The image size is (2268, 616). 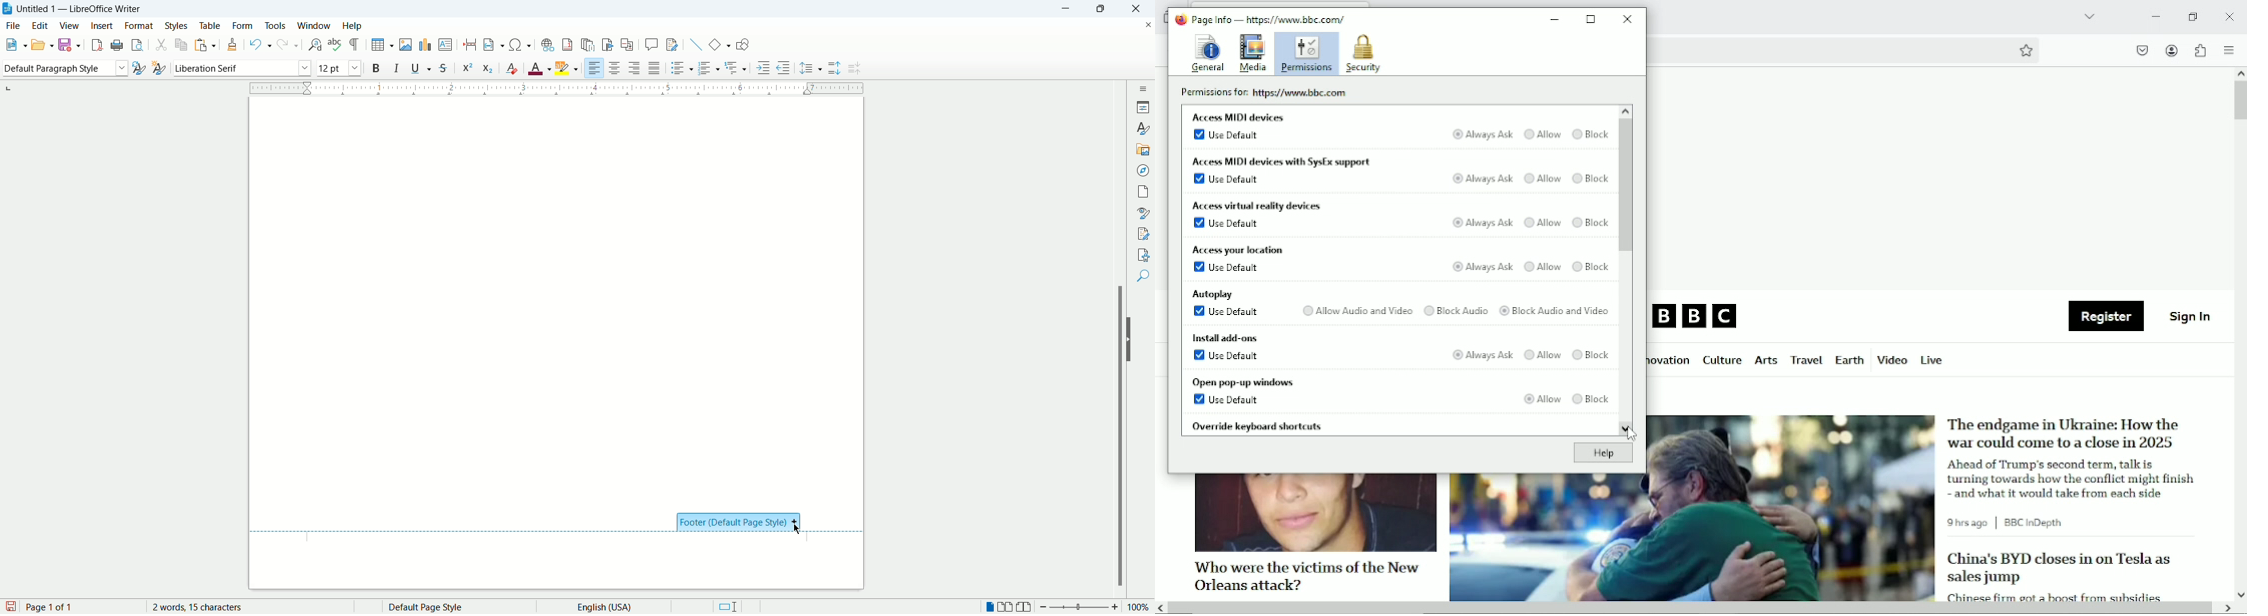 I want to click on insert table, so click(x=383, y=45).